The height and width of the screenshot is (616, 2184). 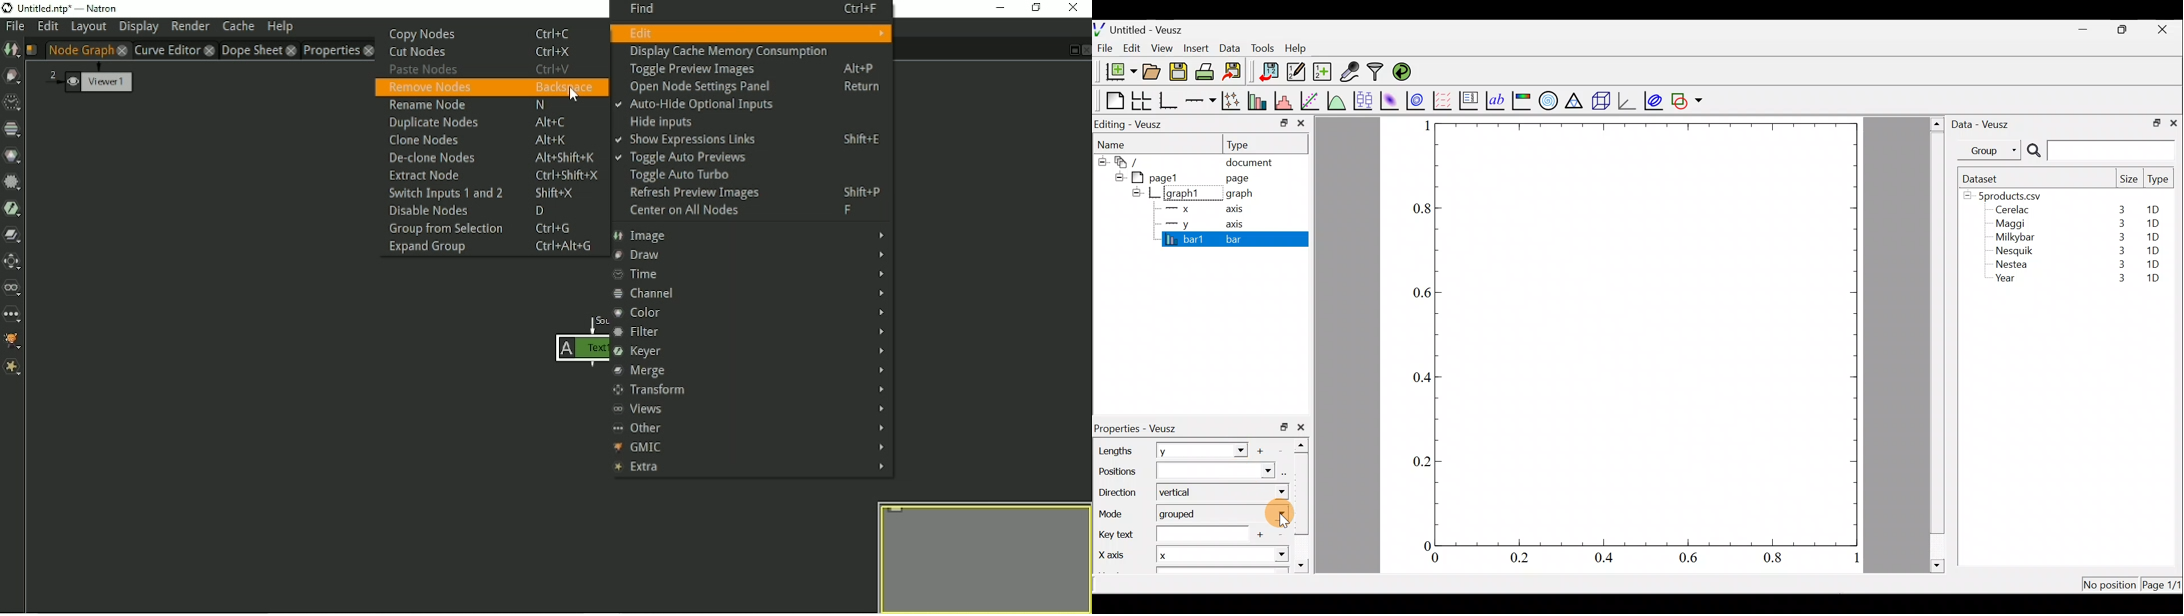 What do you see at coordinates (1405, 71) in the screenshot?
I see `Reload linked datasets` at bounding box center [1405, 71].